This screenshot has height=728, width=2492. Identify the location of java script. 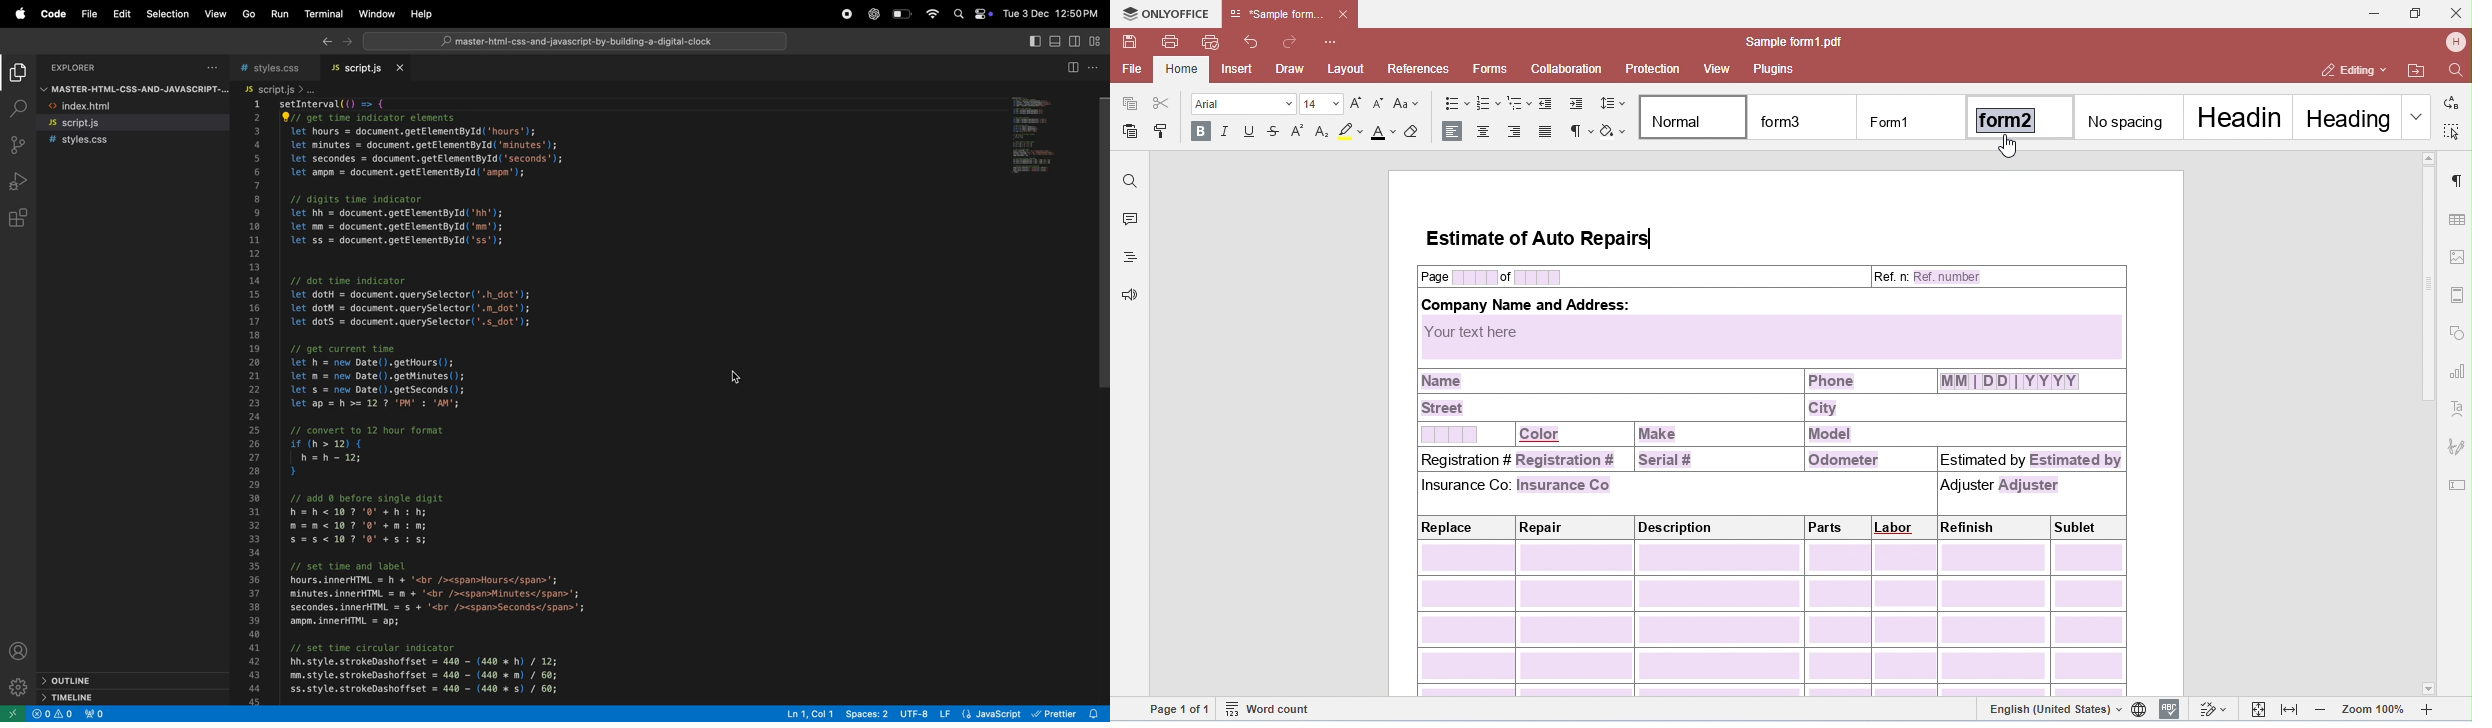
(980, 713).